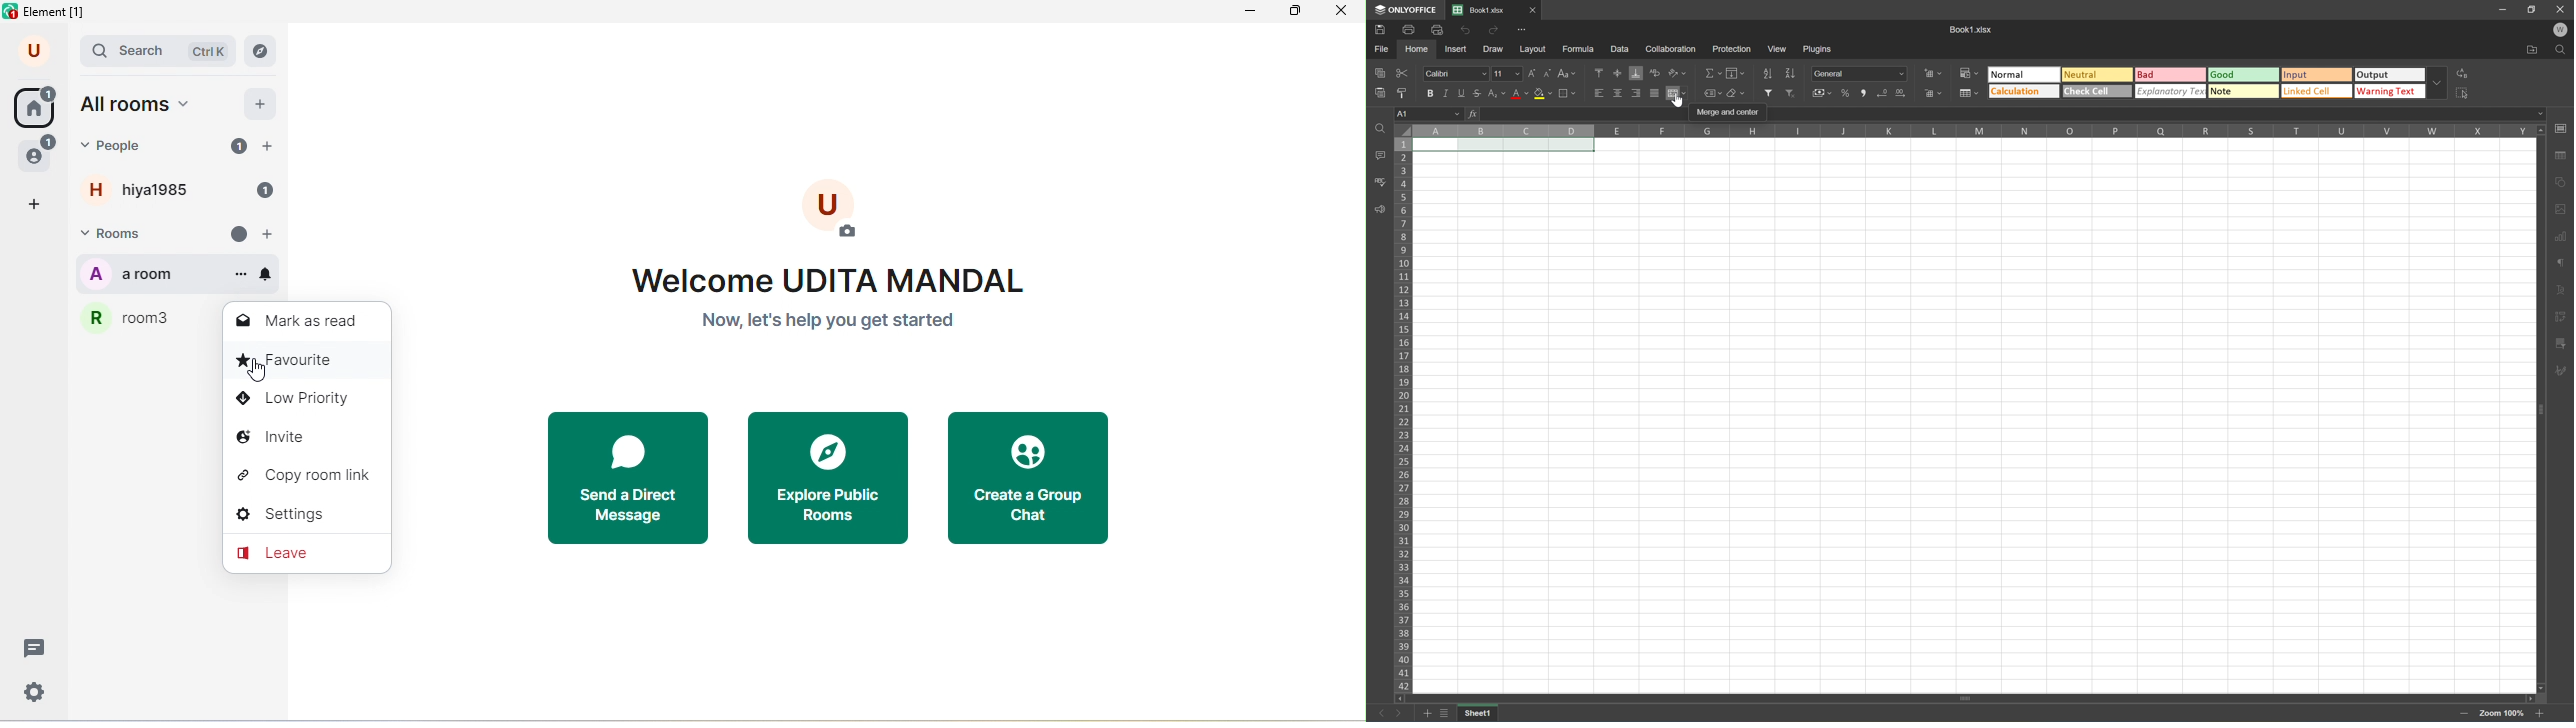 Image resolution: width=2576 pixels, height=728 pixels. I want to click on Font size, so click(1506, 75).